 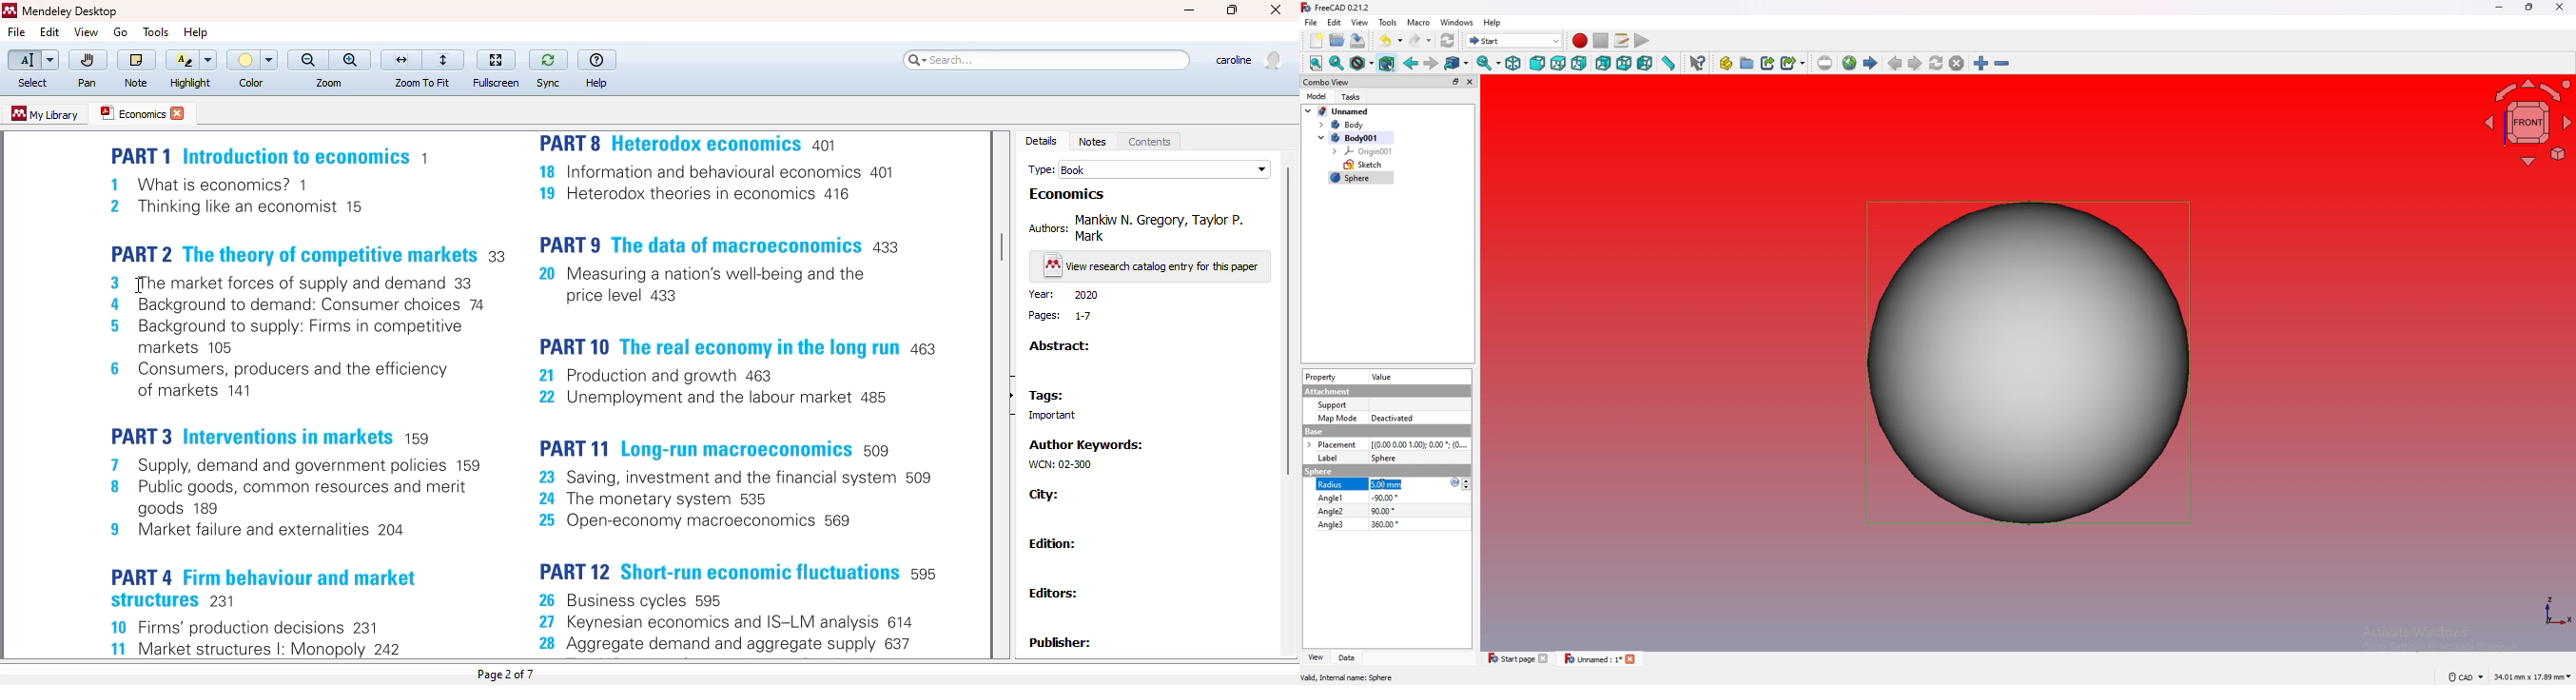 What do you see at coordinates (1150, 142) in the screenshot?
I see `contents` at bounding box center [1150, 142].